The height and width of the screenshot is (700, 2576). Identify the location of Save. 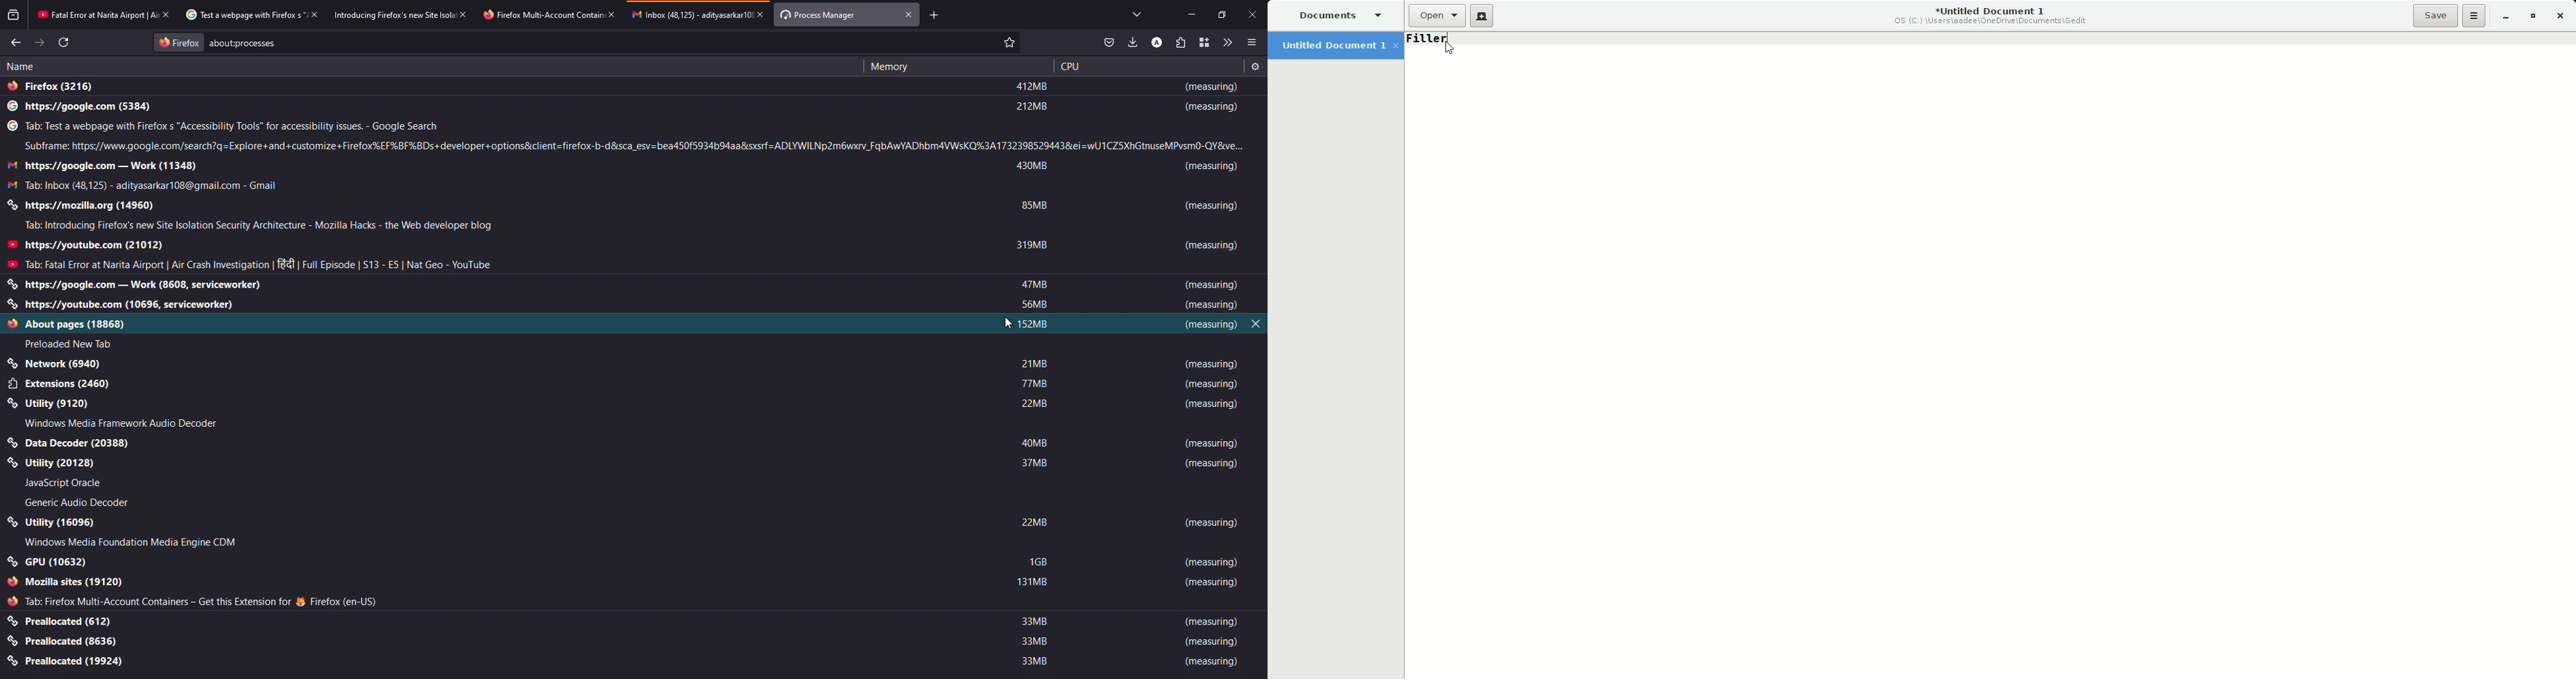
(2436, 15).